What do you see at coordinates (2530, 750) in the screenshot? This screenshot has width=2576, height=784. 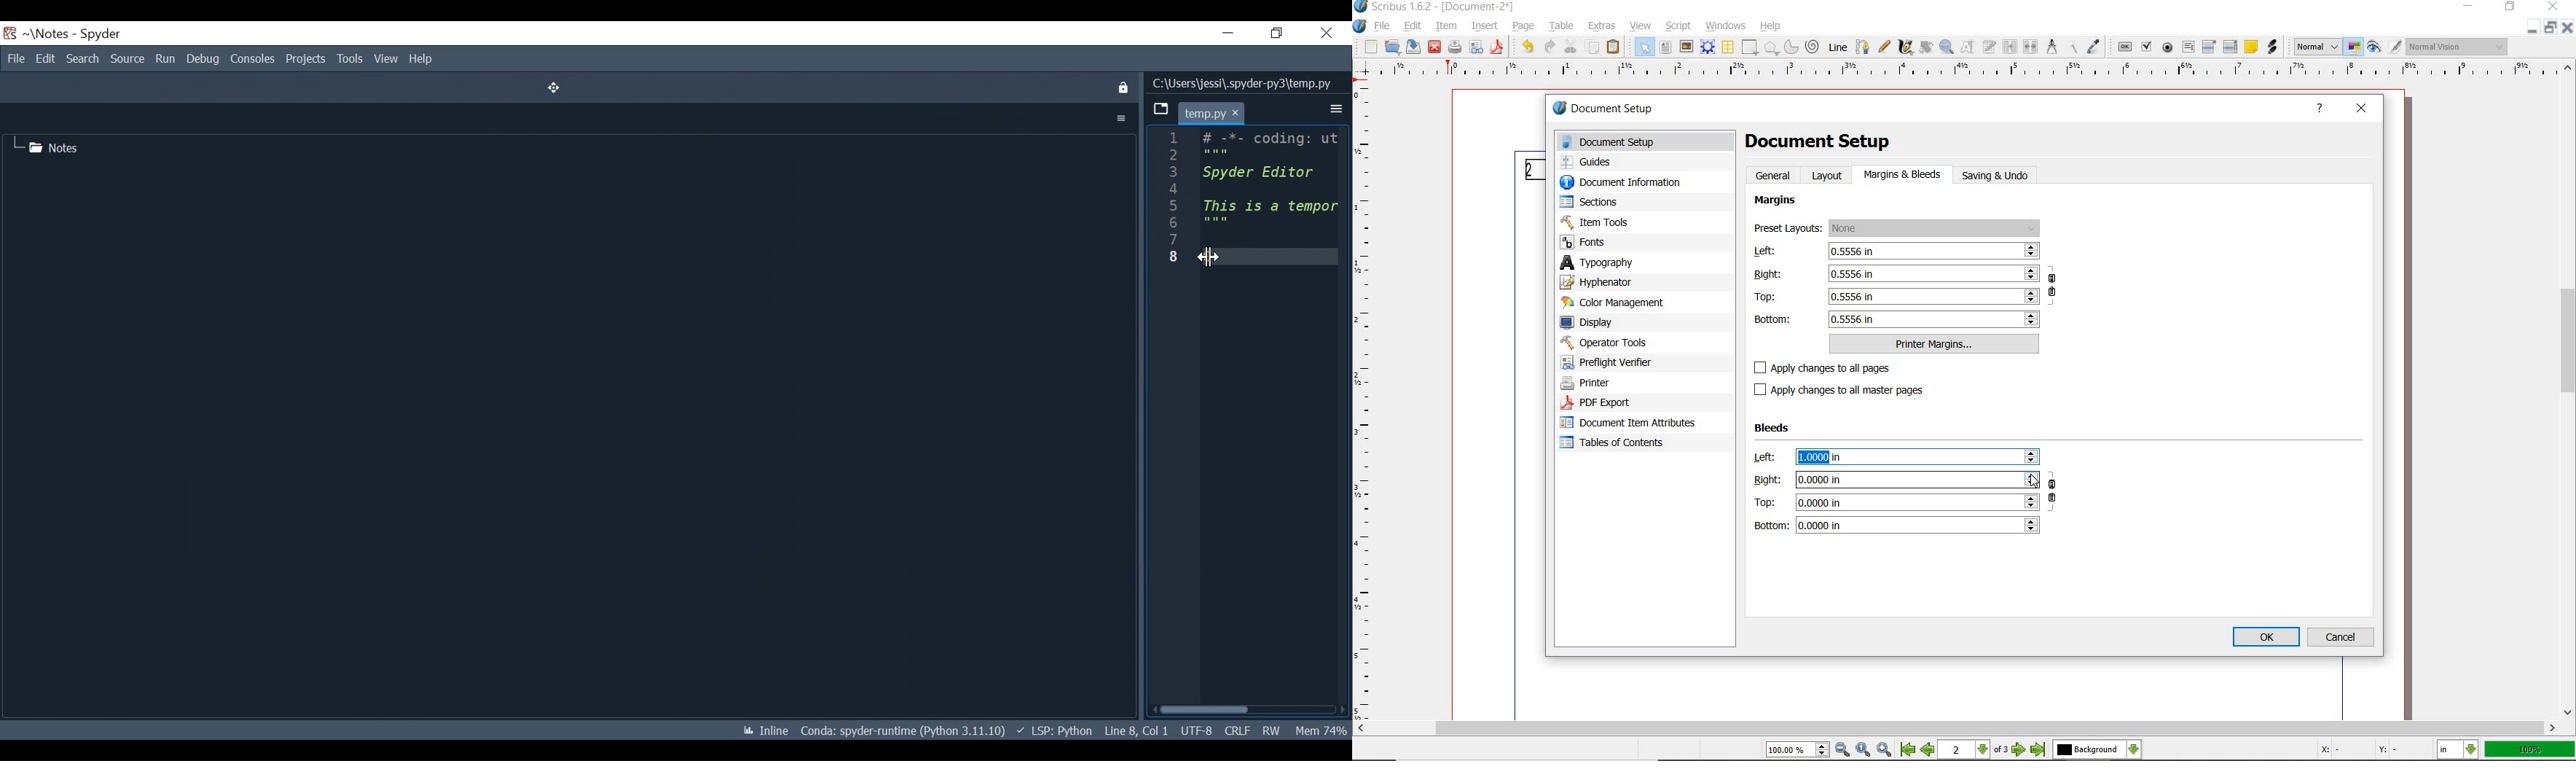 I see `zoom factor 100%` at bounding box center [2530, 750].